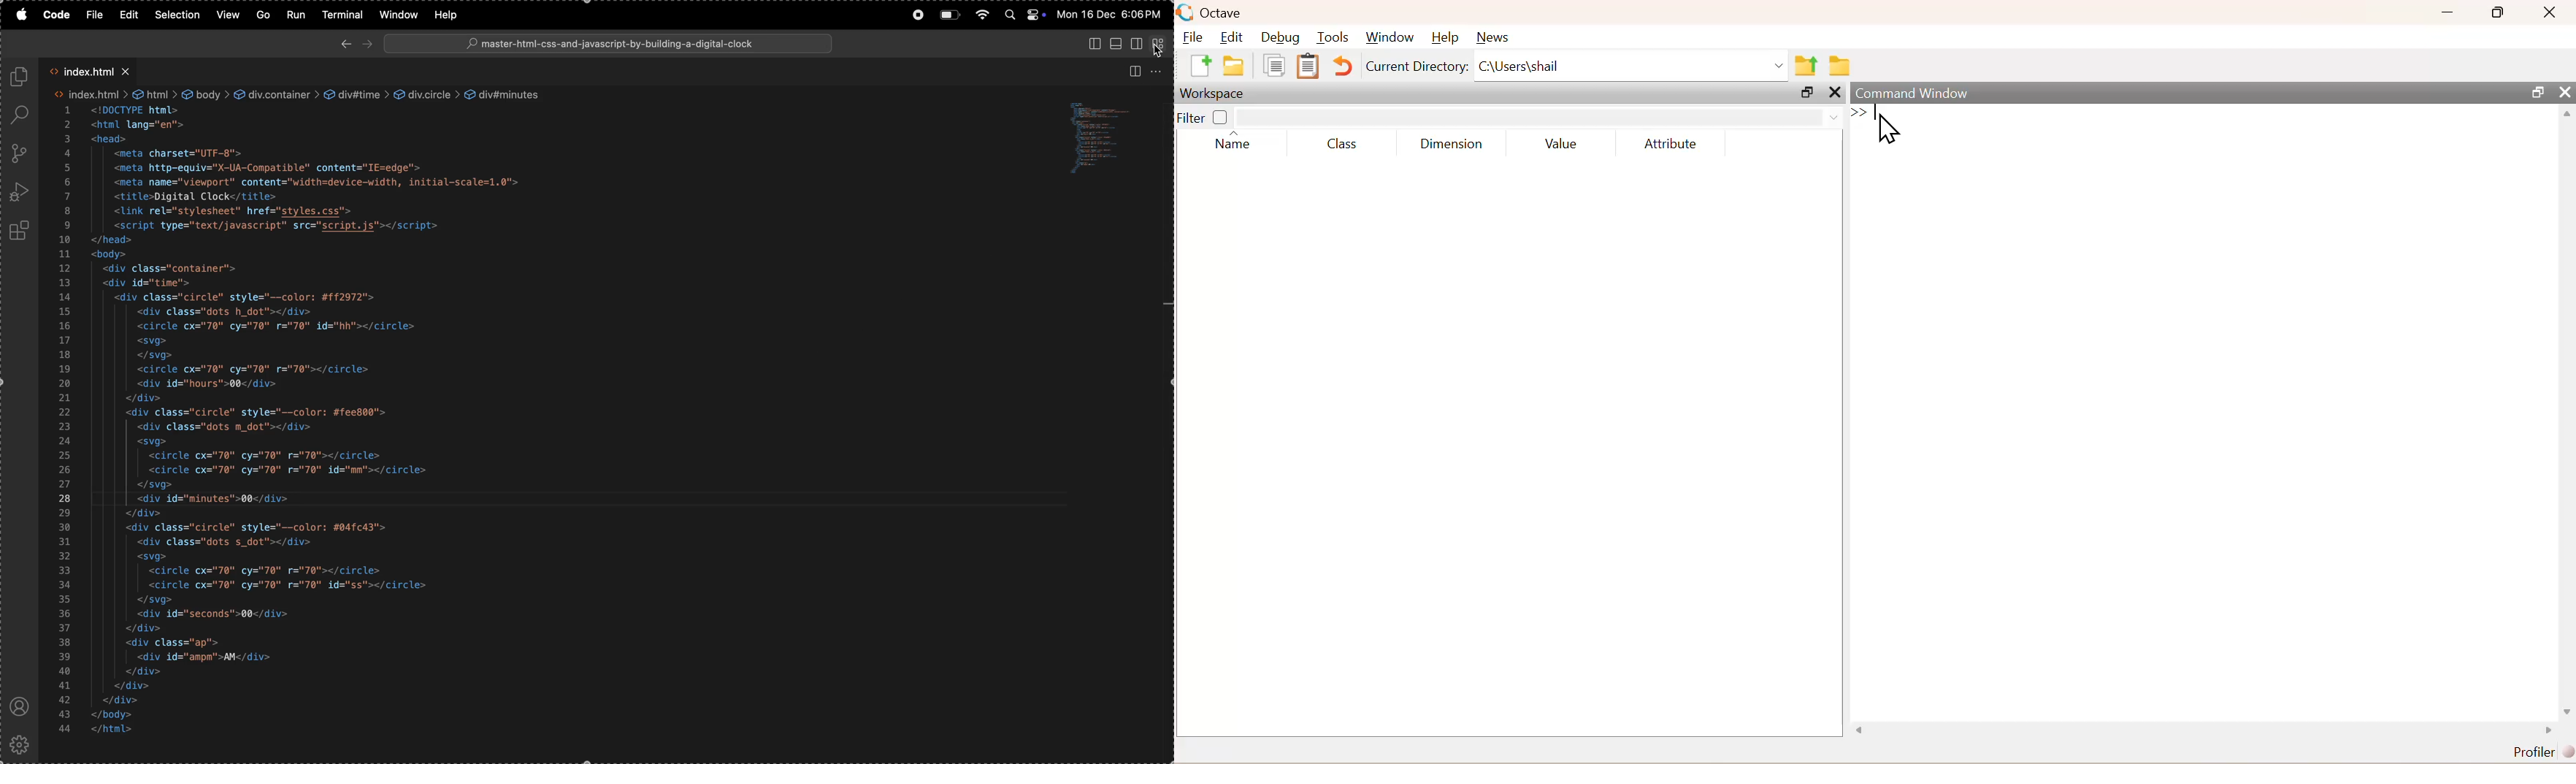 The width and height of the screenshot is (2576, 784). What do you see at coordinates (1805, 66) in the screenshot?
I see `one directory up` at bounding box center [1805, 66].